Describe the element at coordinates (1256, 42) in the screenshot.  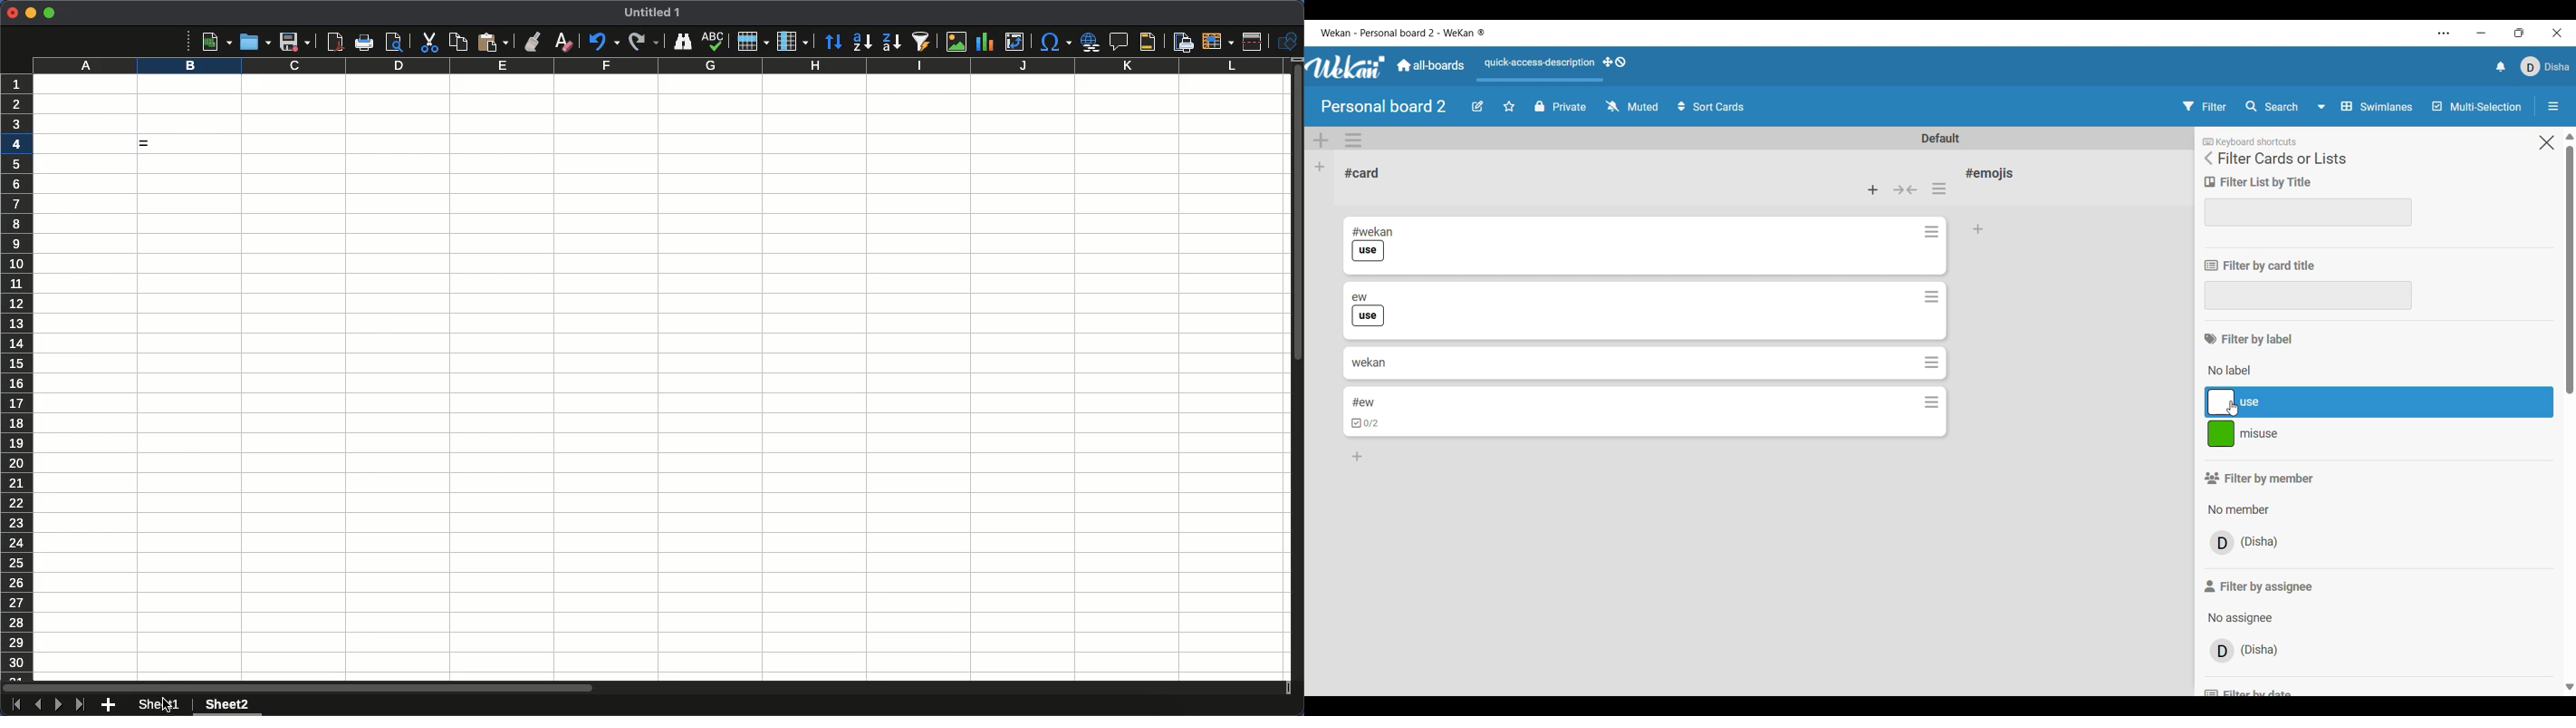
I see `Split window` at that location.